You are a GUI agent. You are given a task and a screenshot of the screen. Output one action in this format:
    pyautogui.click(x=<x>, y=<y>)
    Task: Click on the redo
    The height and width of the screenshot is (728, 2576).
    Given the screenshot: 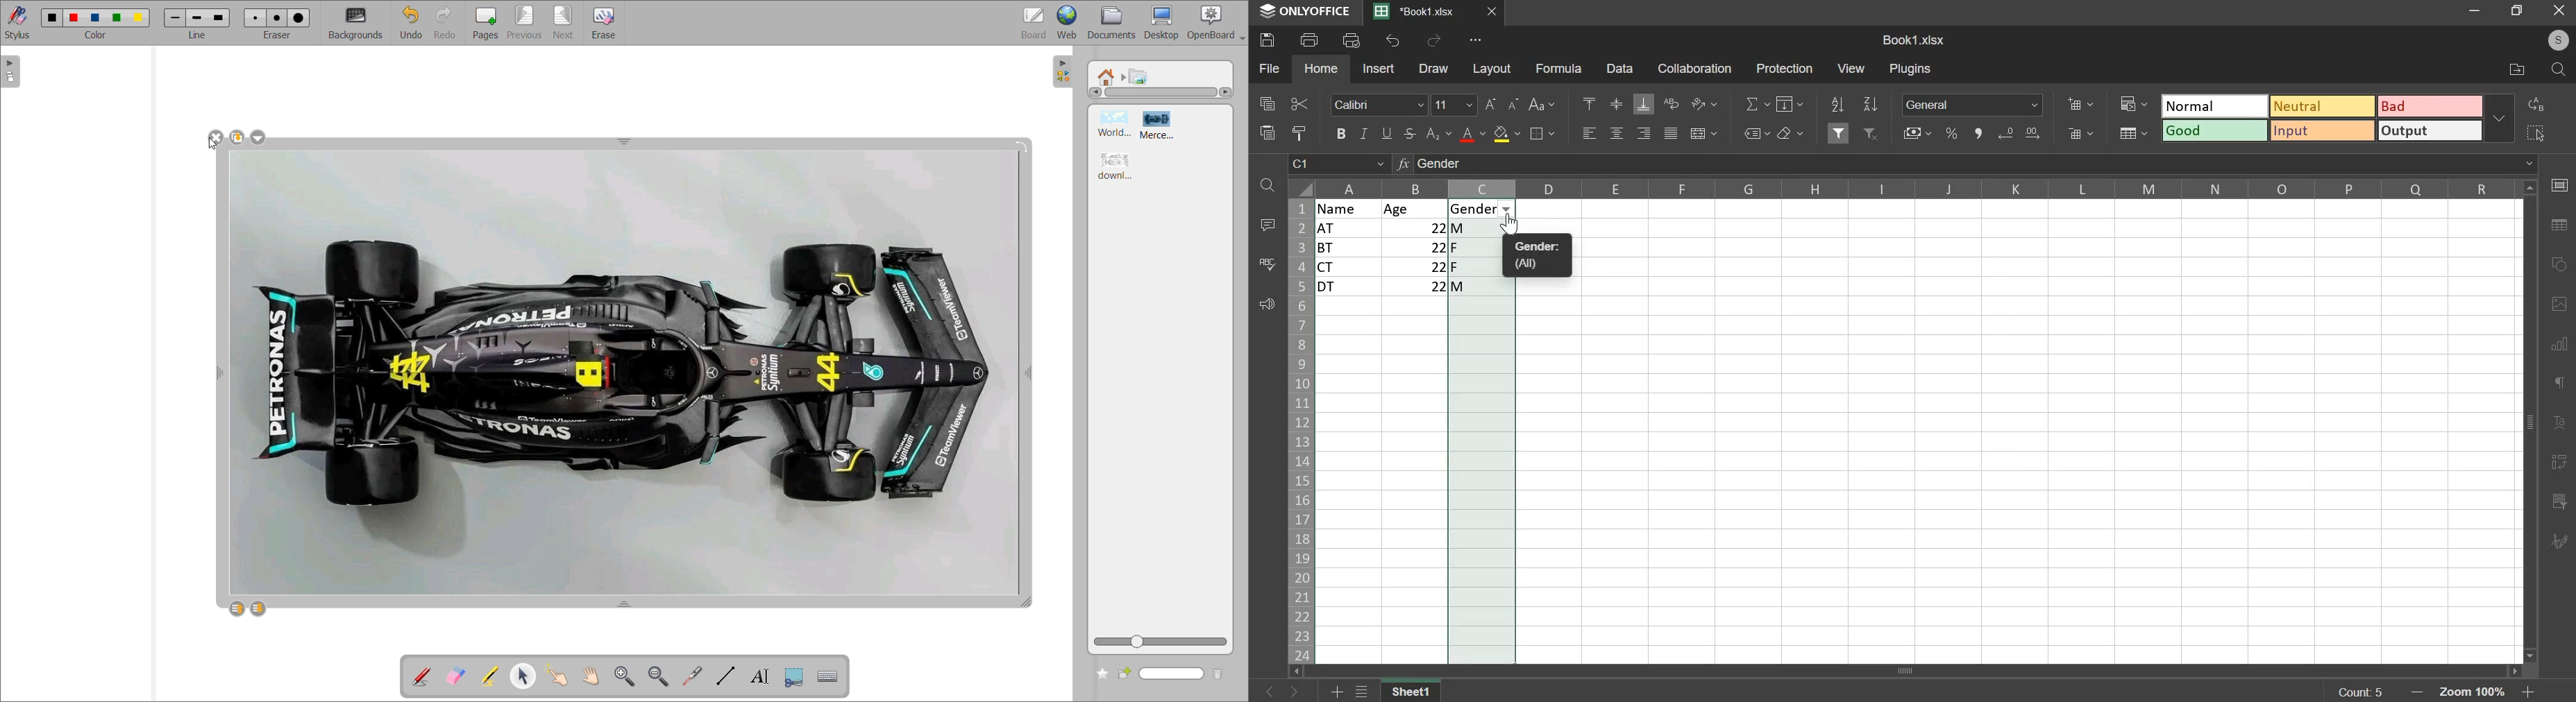 What is the action you would take?
    pyautogui.click(x=1434, y=41)
    